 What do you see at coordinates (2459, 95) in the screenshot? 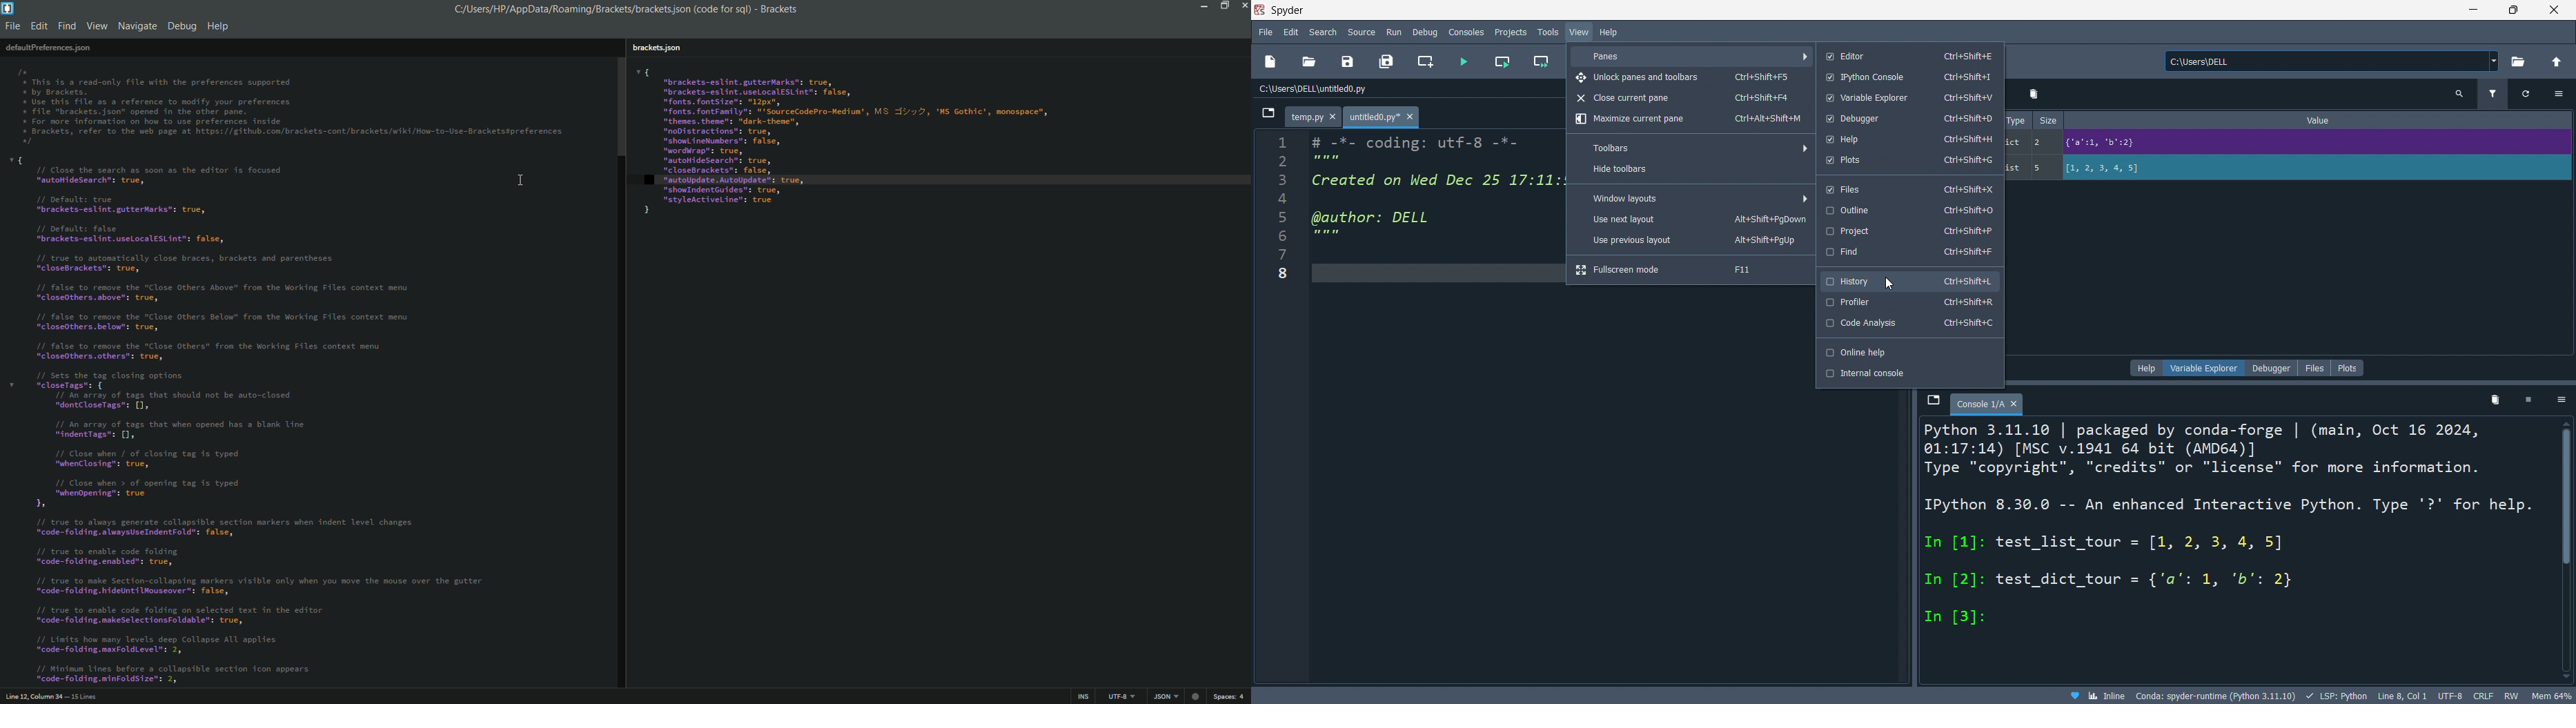
I see `search` at bounding box center [2459, 95].